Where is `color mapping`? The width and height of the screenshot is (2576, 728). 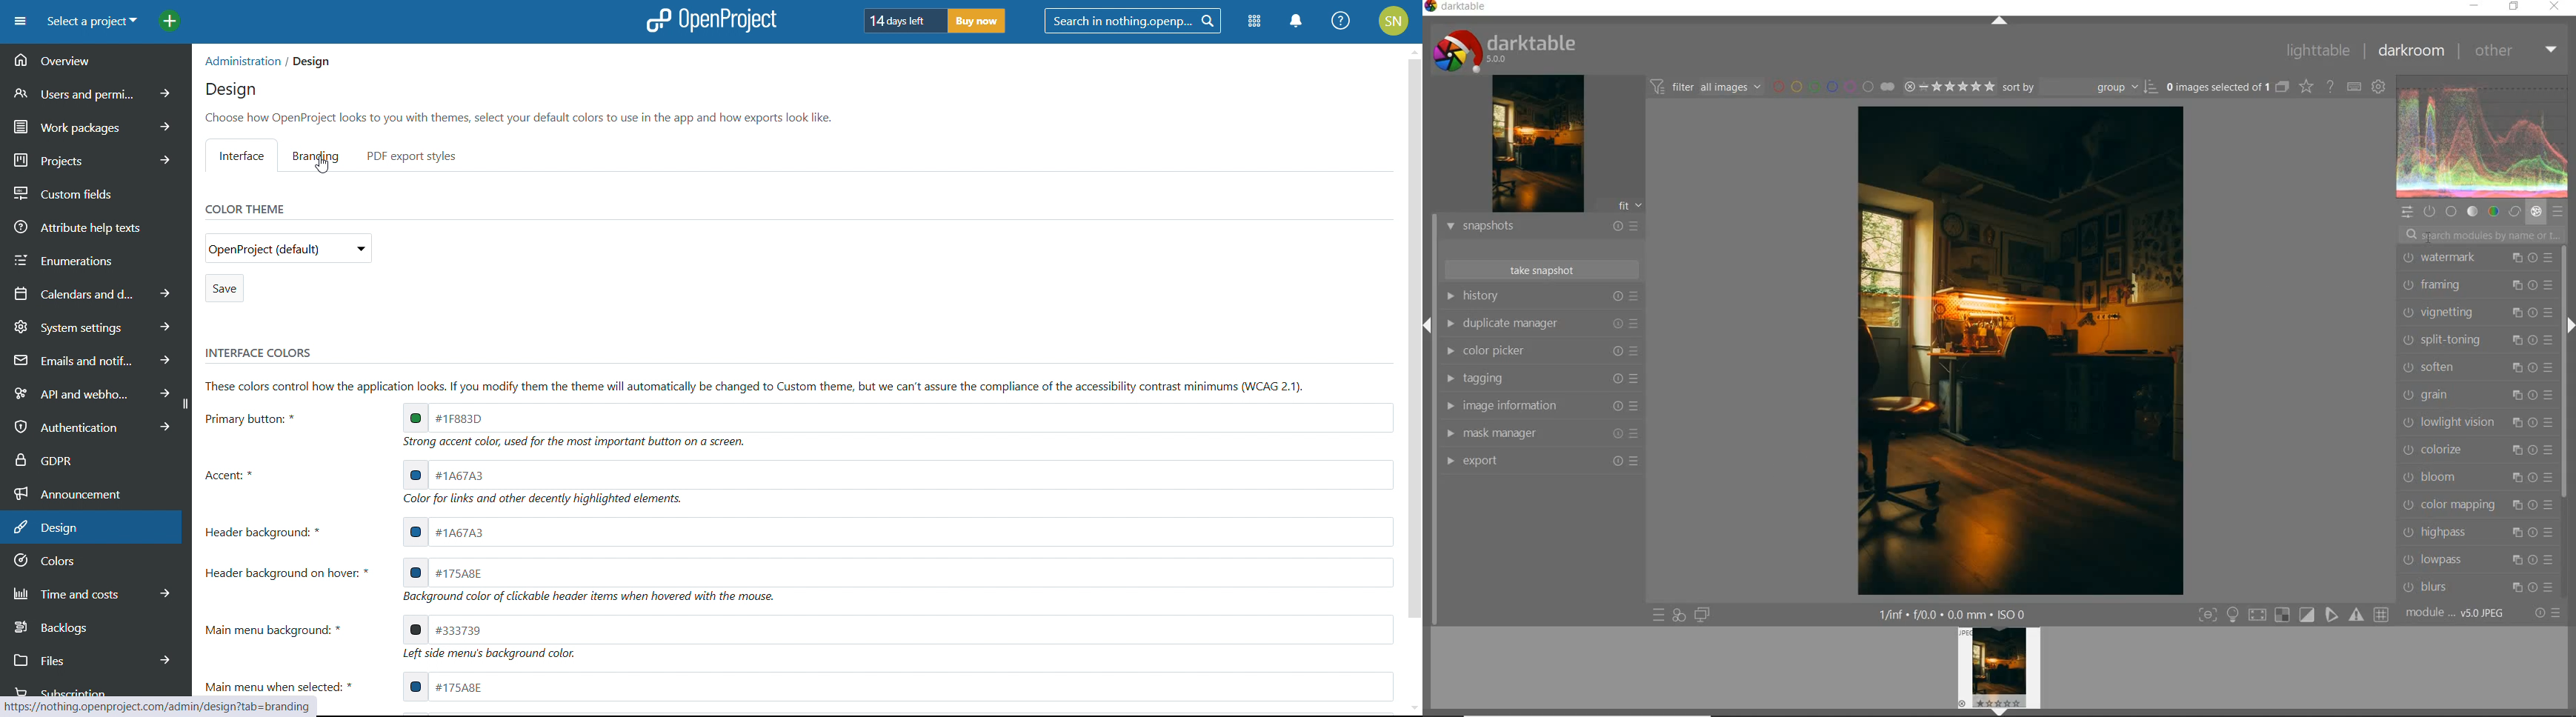 color mapping is located at coordinates (2476, 507).